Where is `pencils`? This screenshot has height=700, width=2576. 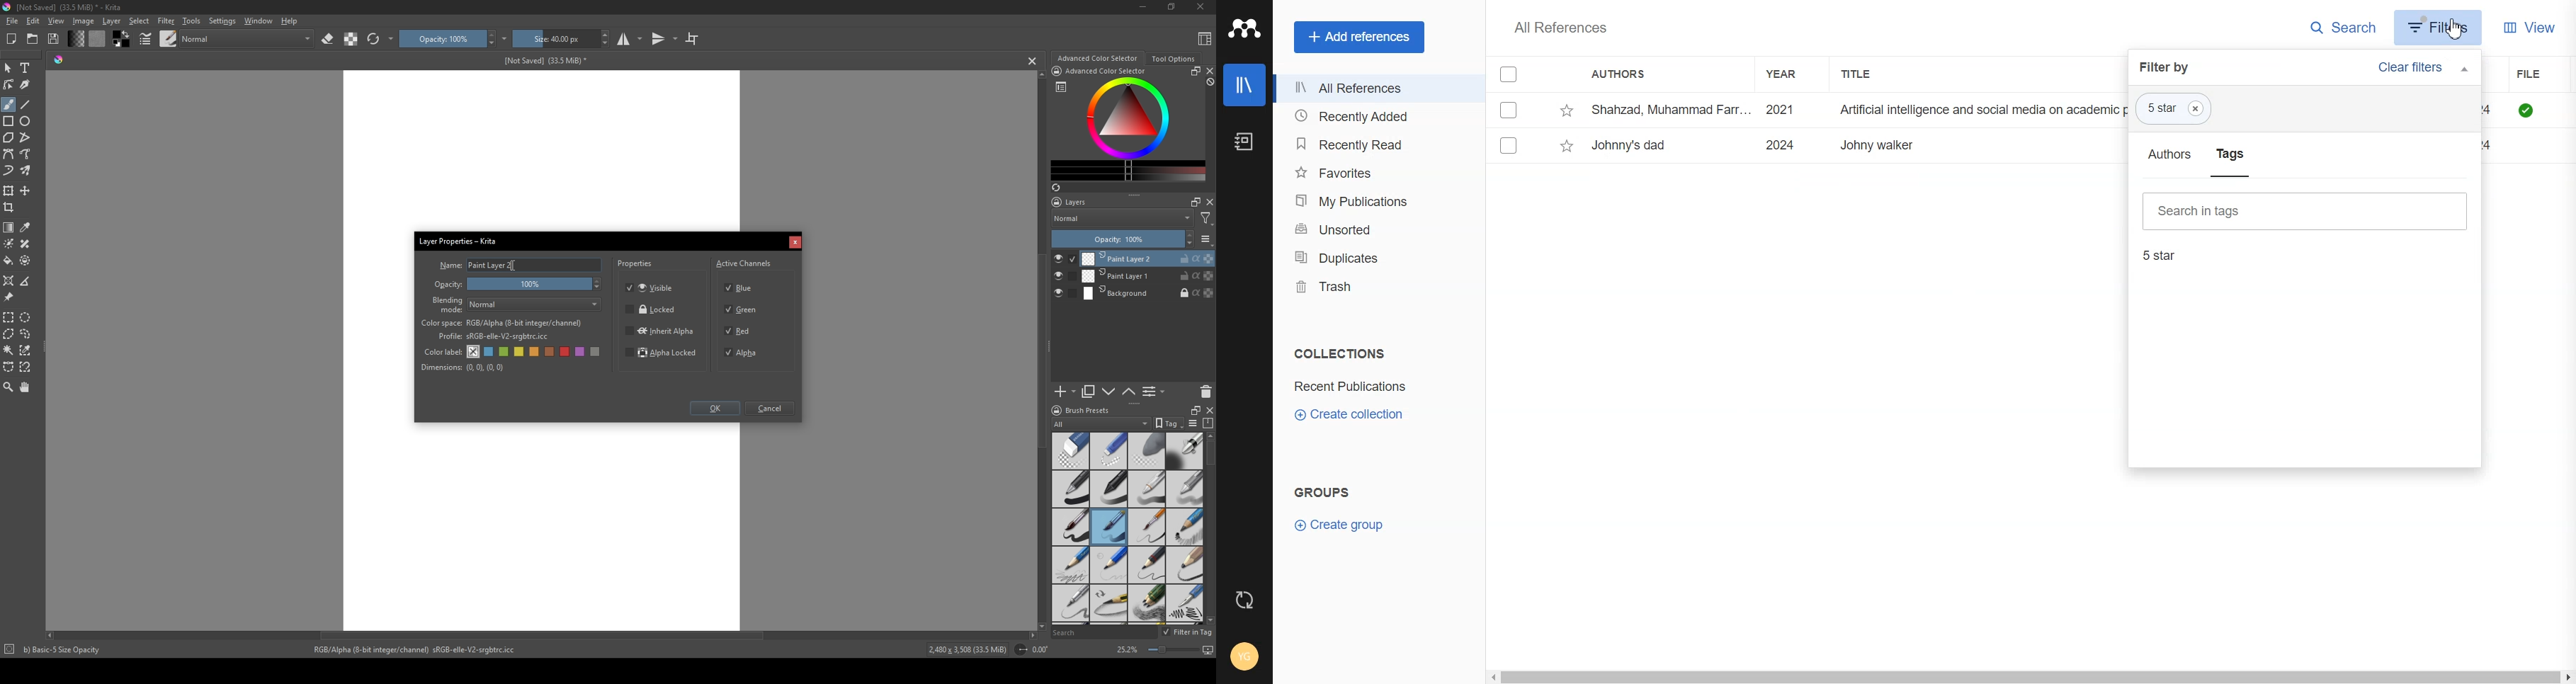
pencils is located at coordinates (1146, 604).